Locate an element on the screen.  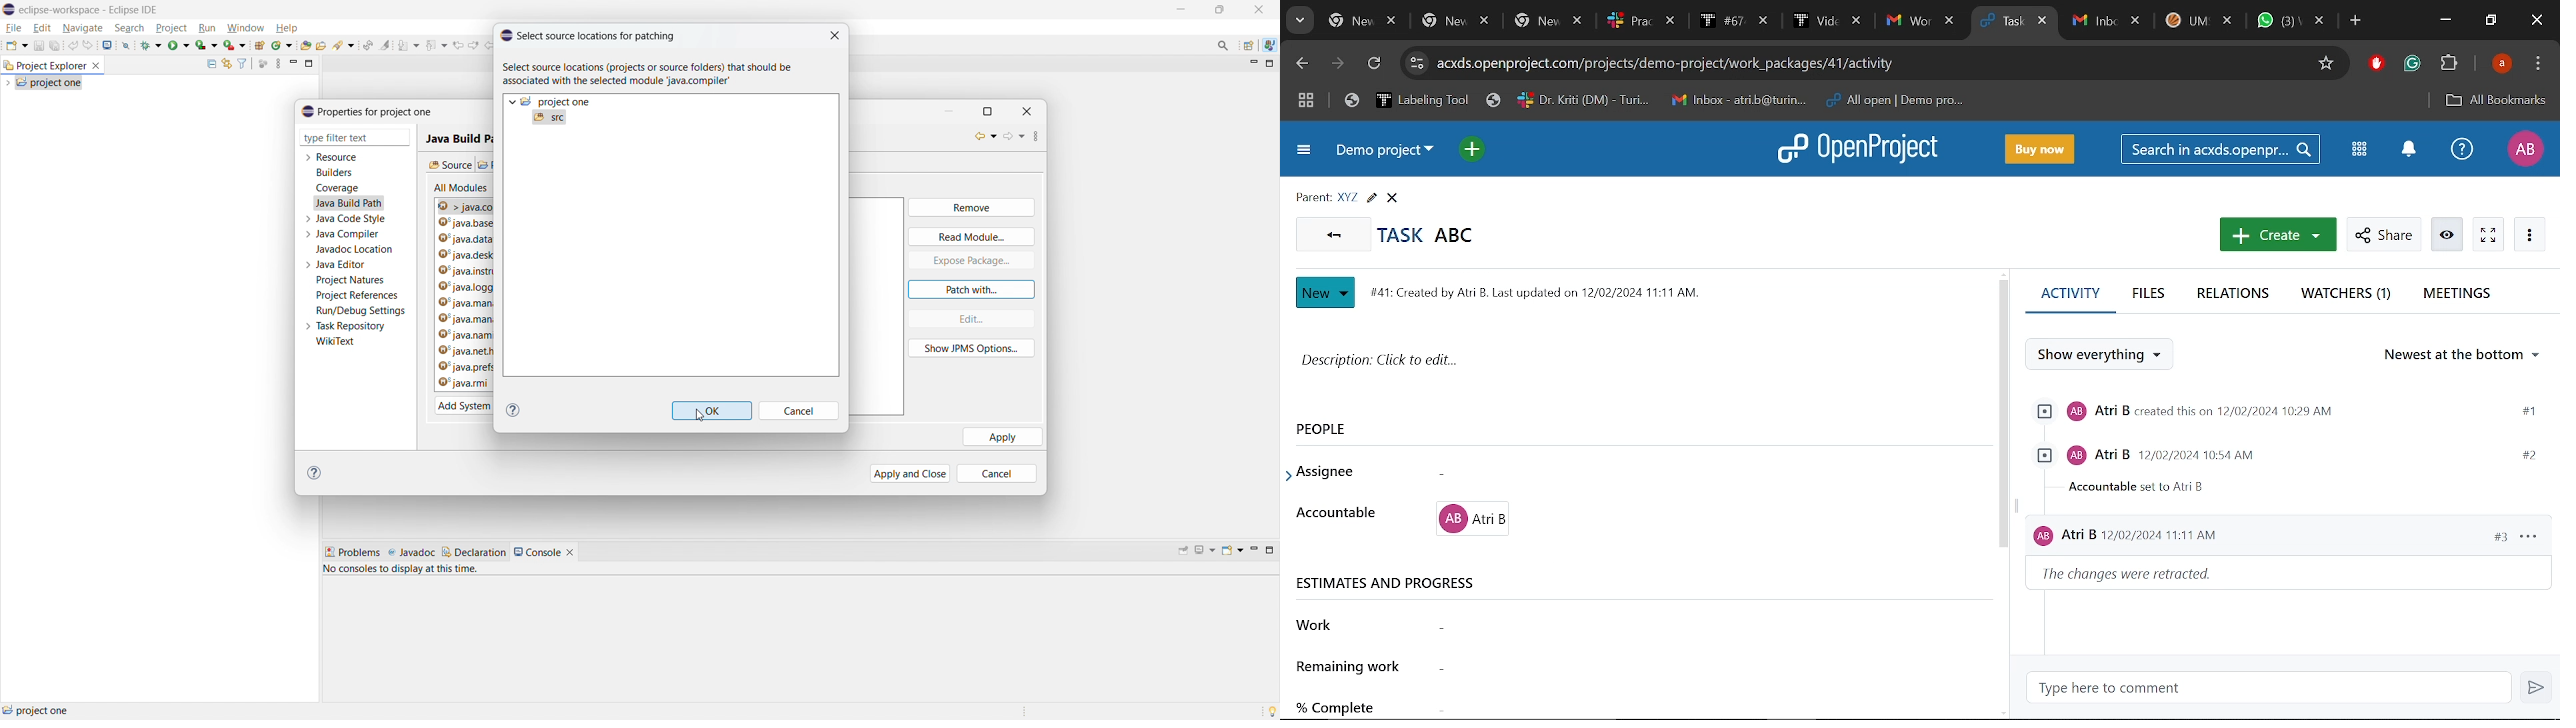
navigate is located at coordinates (82, 27).